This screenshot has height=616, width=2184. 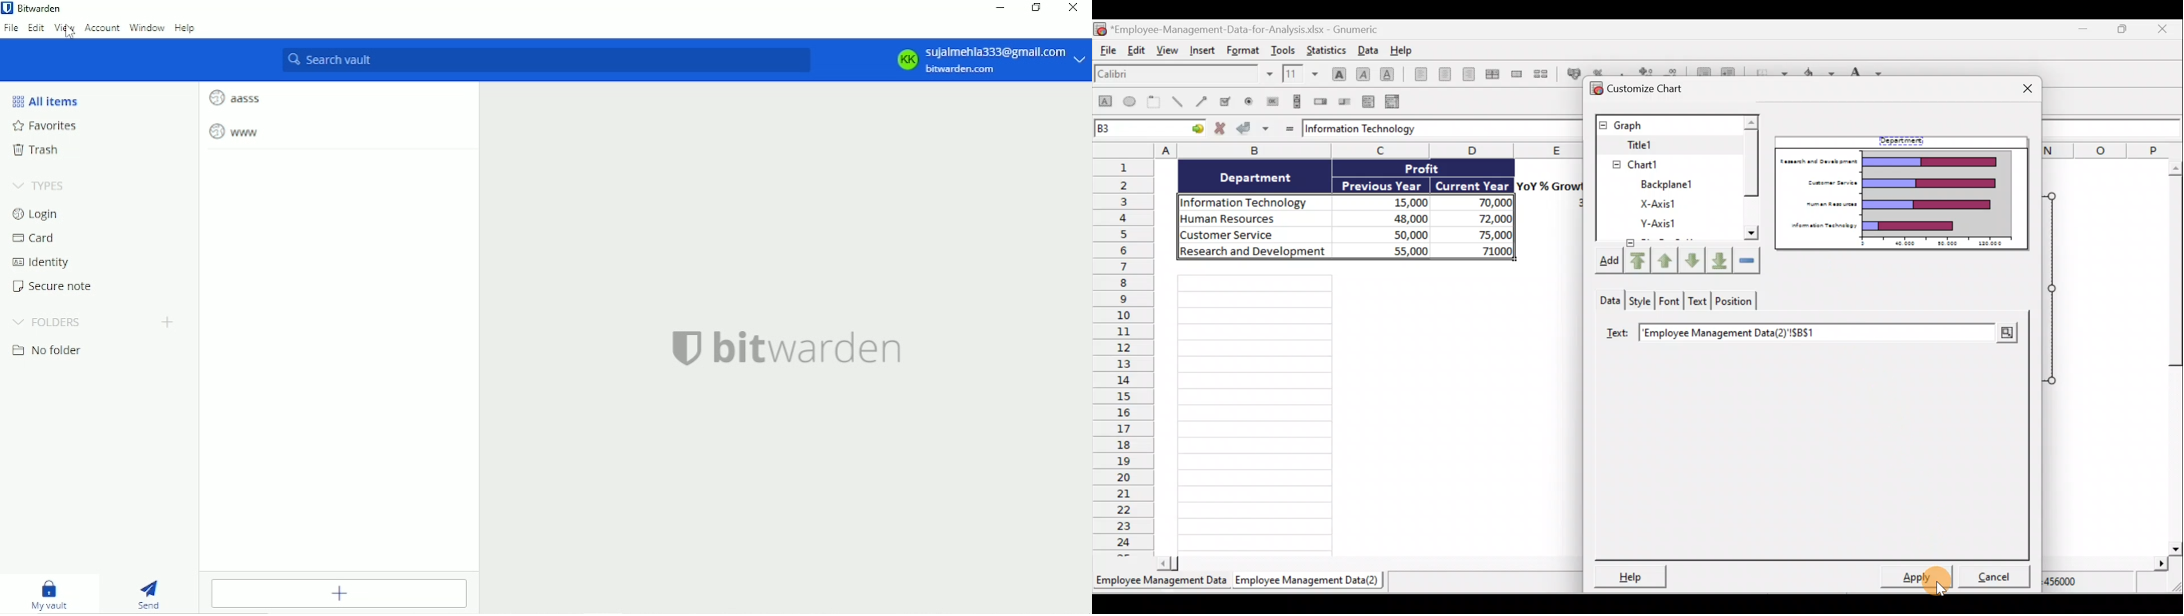 I want to click on Clear, so click(x=1749, y=262).